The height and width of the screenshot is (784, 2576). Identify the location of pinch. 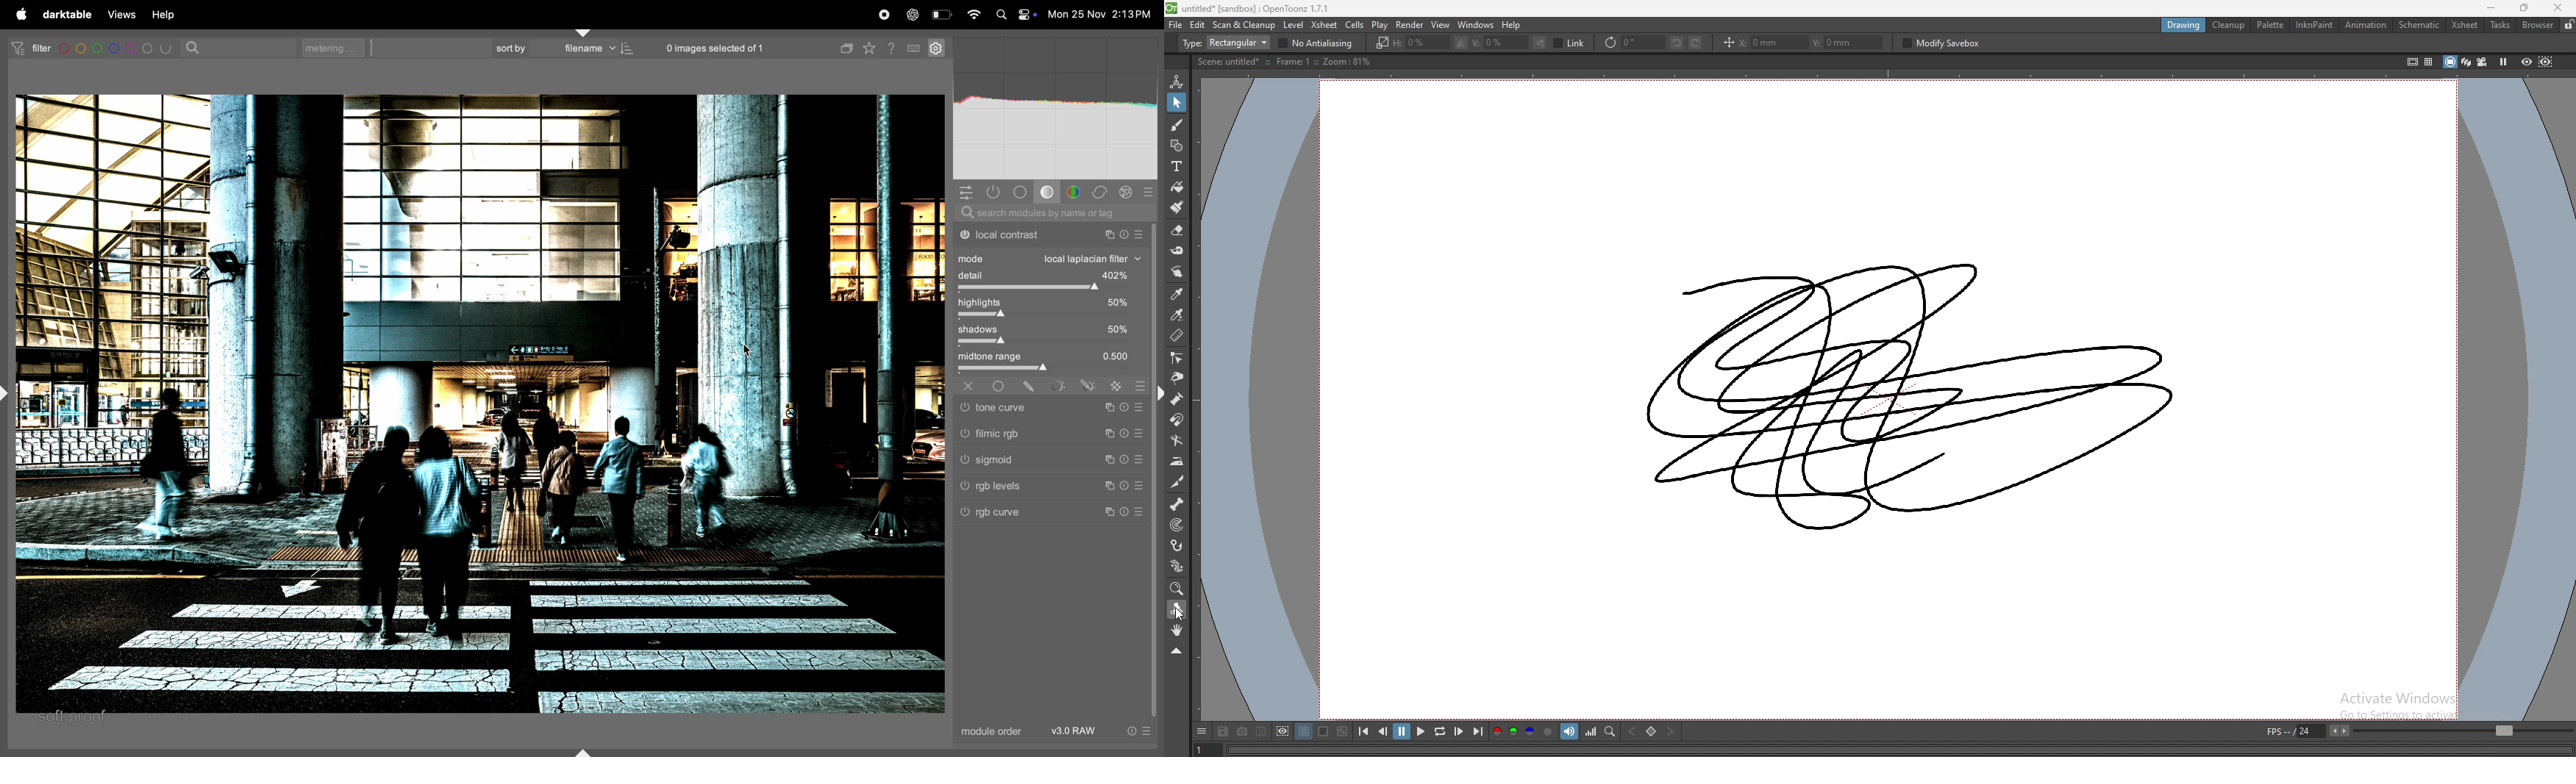
(1178, 378).